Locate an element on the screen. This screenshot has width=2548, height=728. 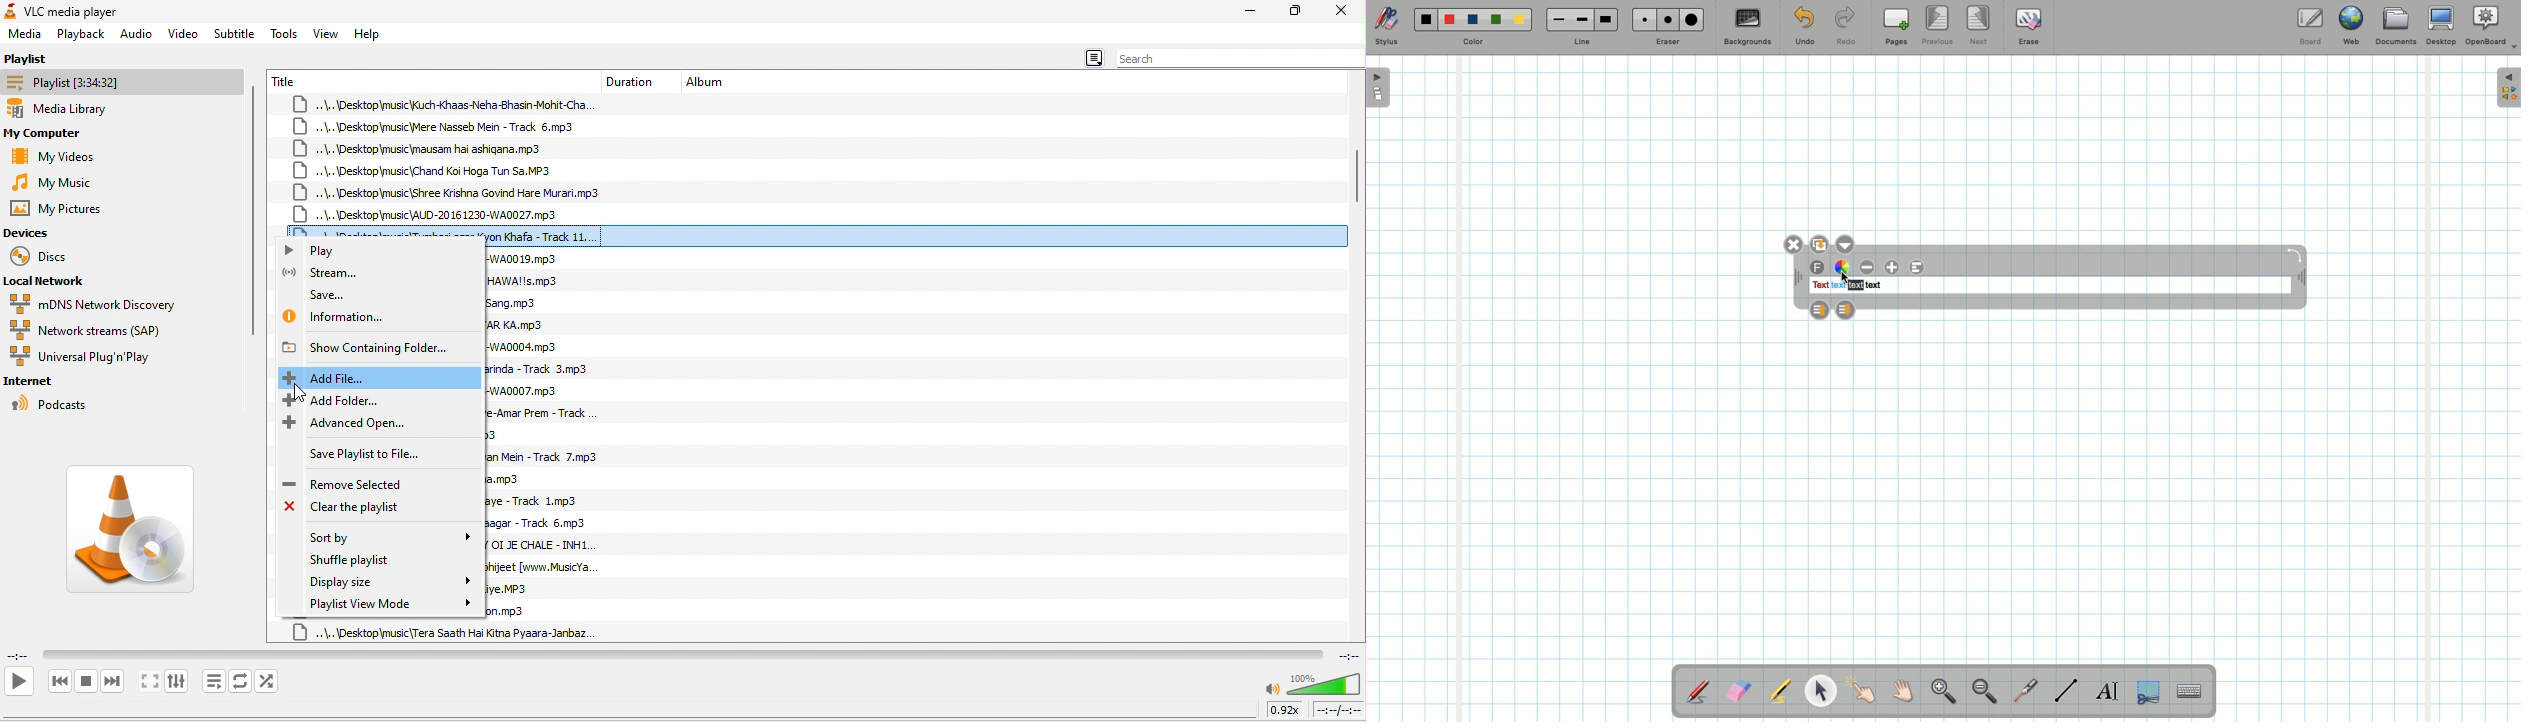
add folder is located at coordinates (352, 400).